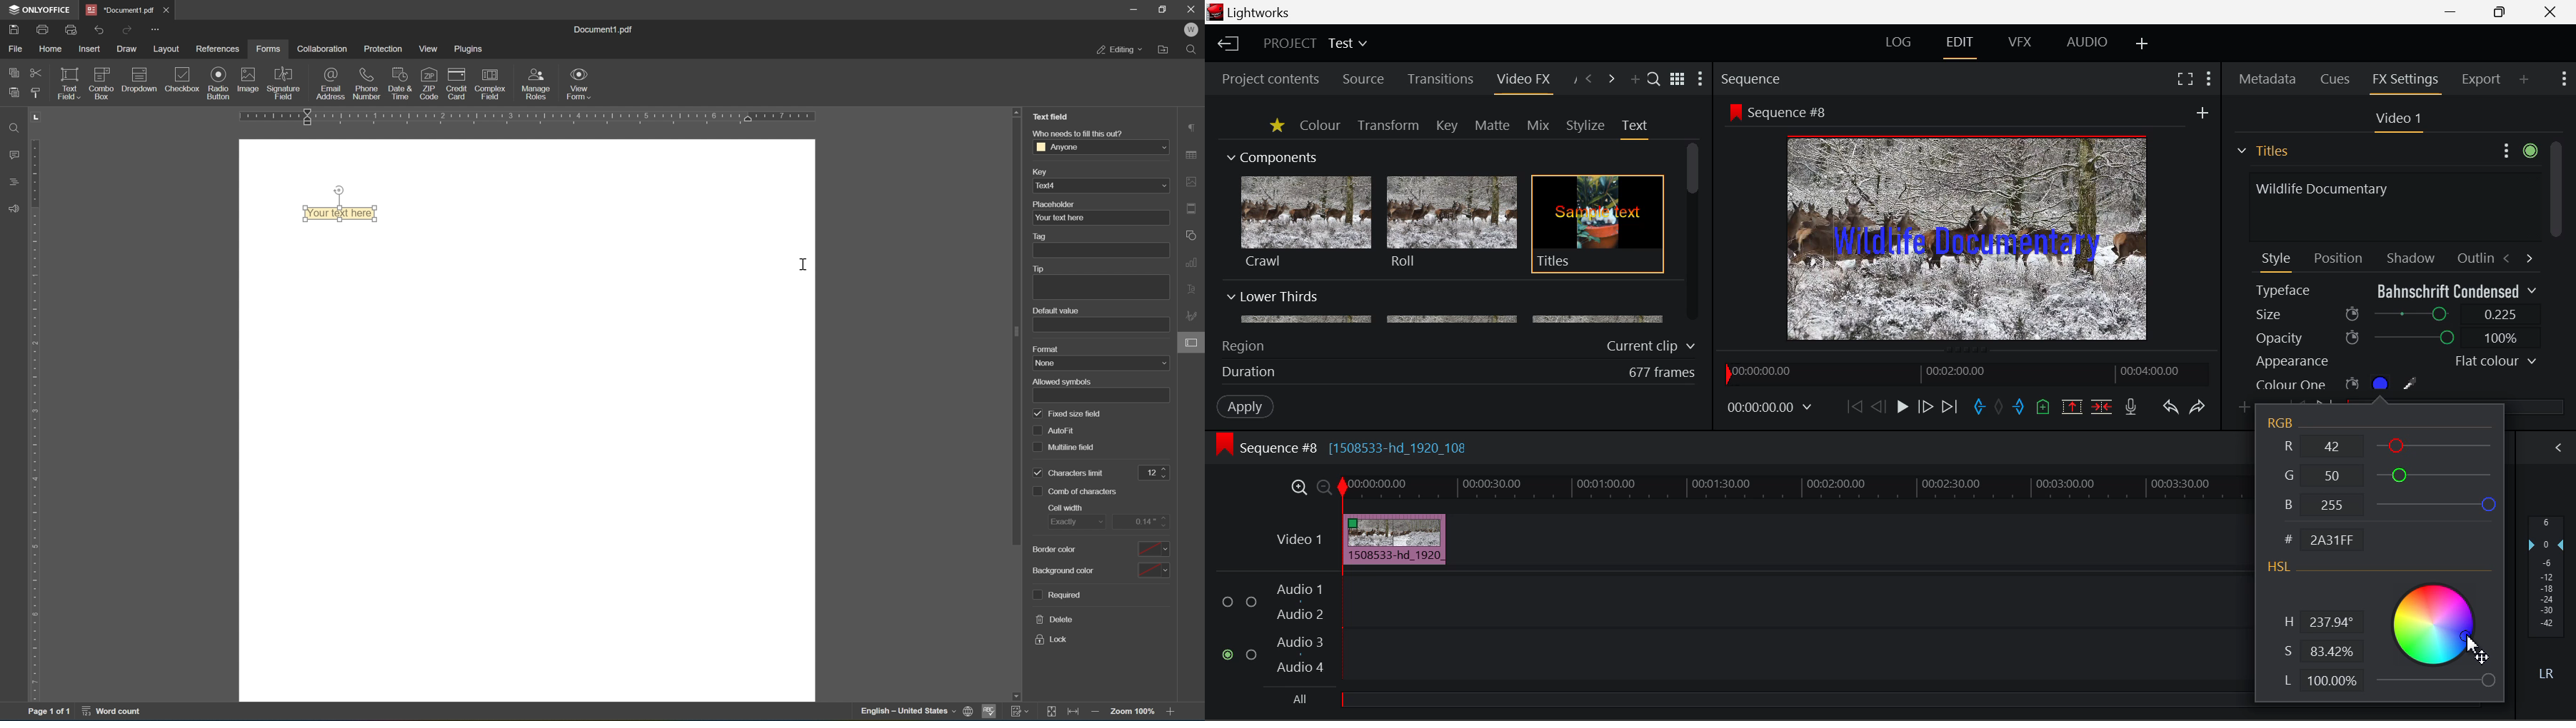  What do you see at coordinates (1950, 409) in the screenshot?
I see `To End` at bounding box center [1950, 409].